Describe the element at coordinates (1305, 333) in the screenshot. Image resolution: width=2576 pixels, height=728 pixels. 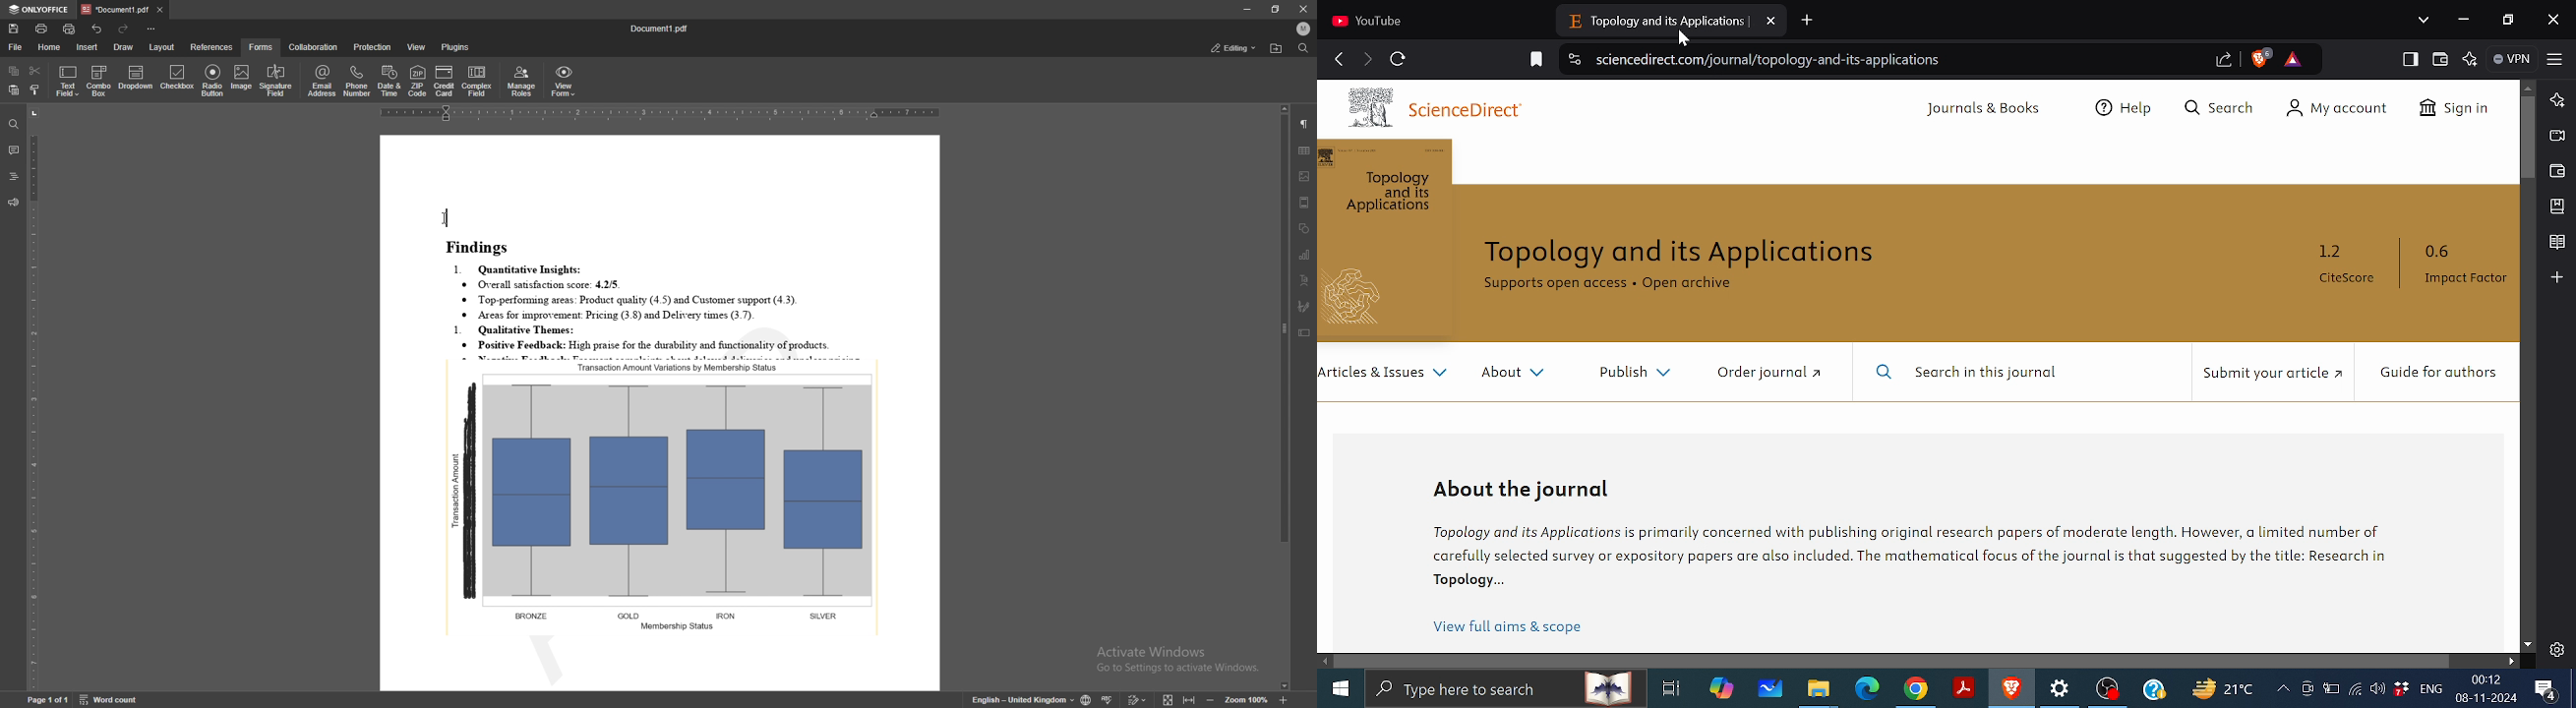
I see `text box` at that location.